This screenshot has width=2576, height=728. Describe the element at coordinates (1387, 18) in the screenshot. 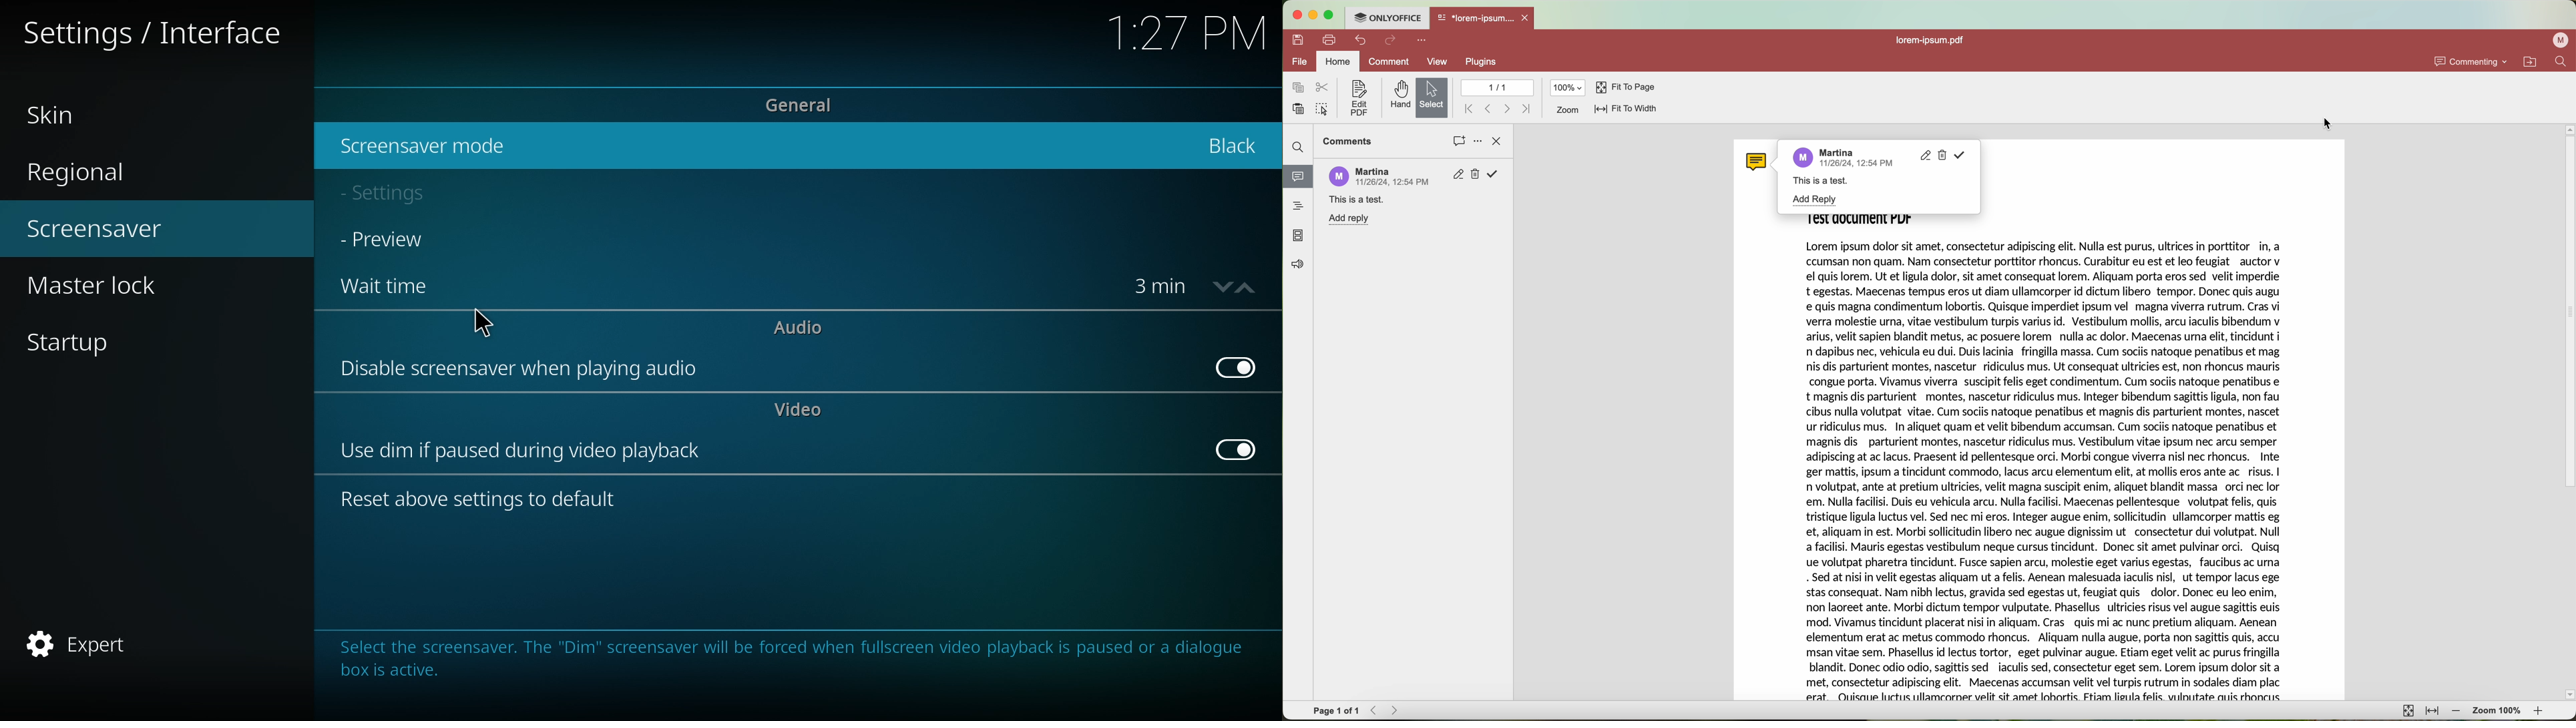

I see `ONLYOFFICE` at that location.